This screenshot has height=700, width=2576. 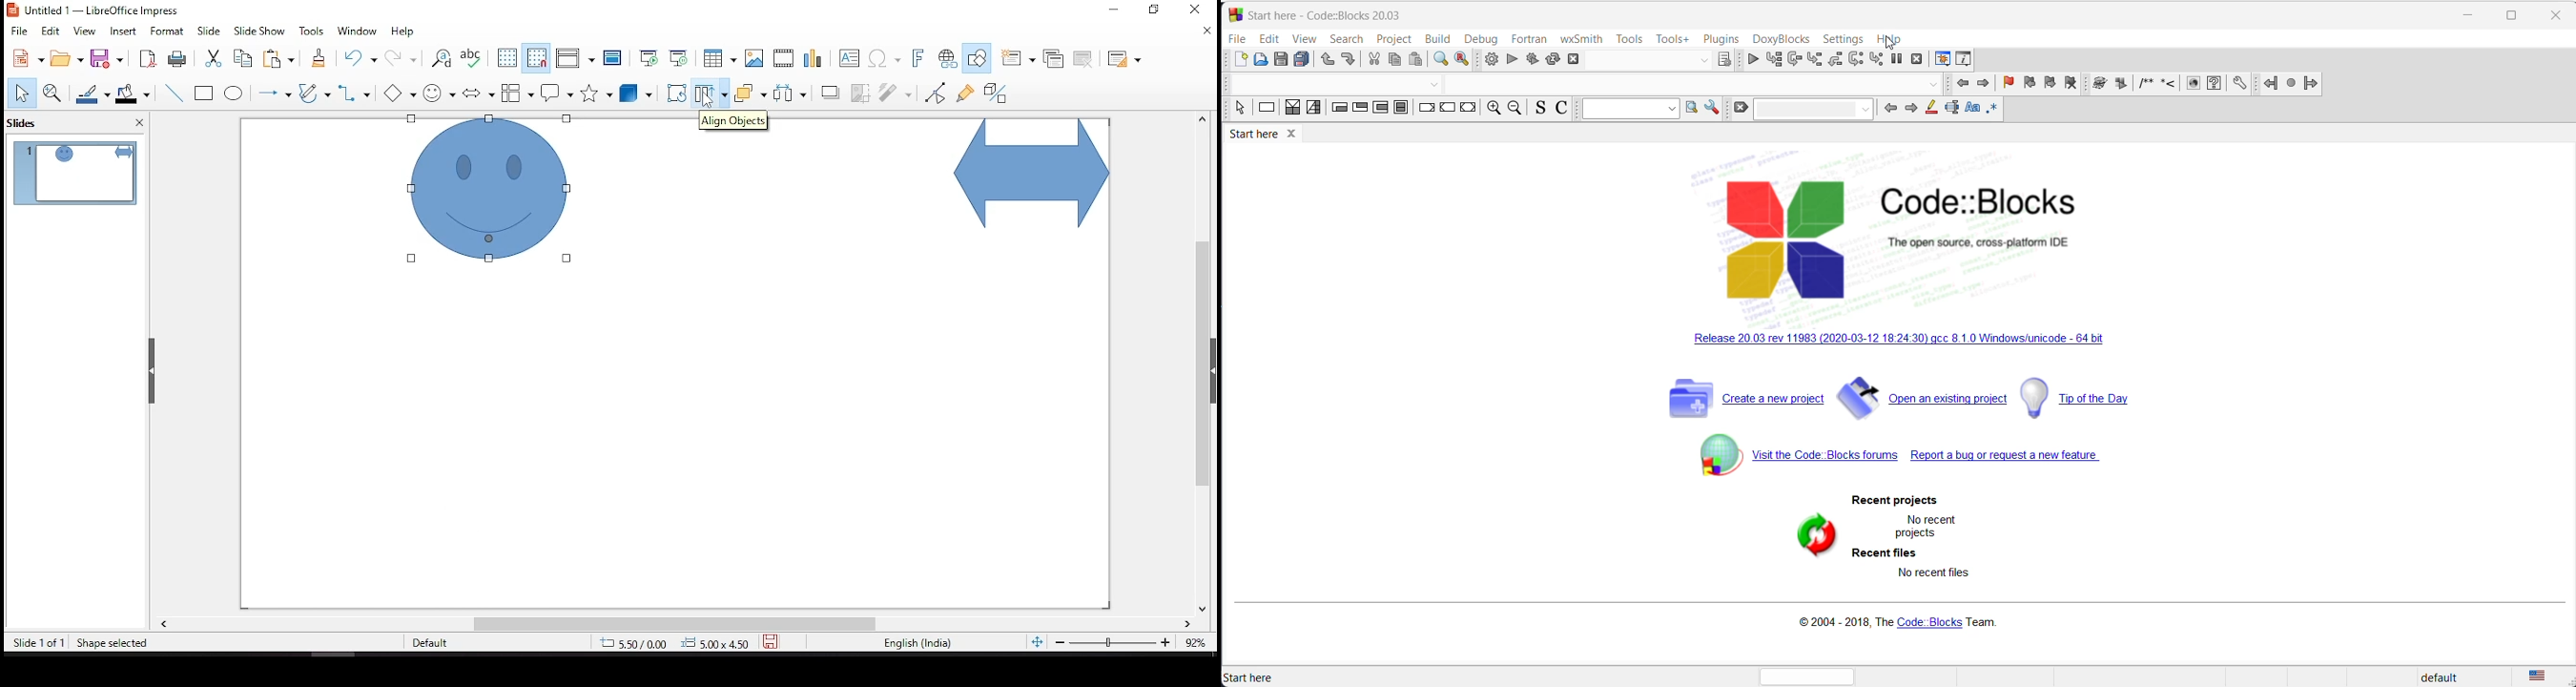 I want to click on redo, so click(x=402, y=62).